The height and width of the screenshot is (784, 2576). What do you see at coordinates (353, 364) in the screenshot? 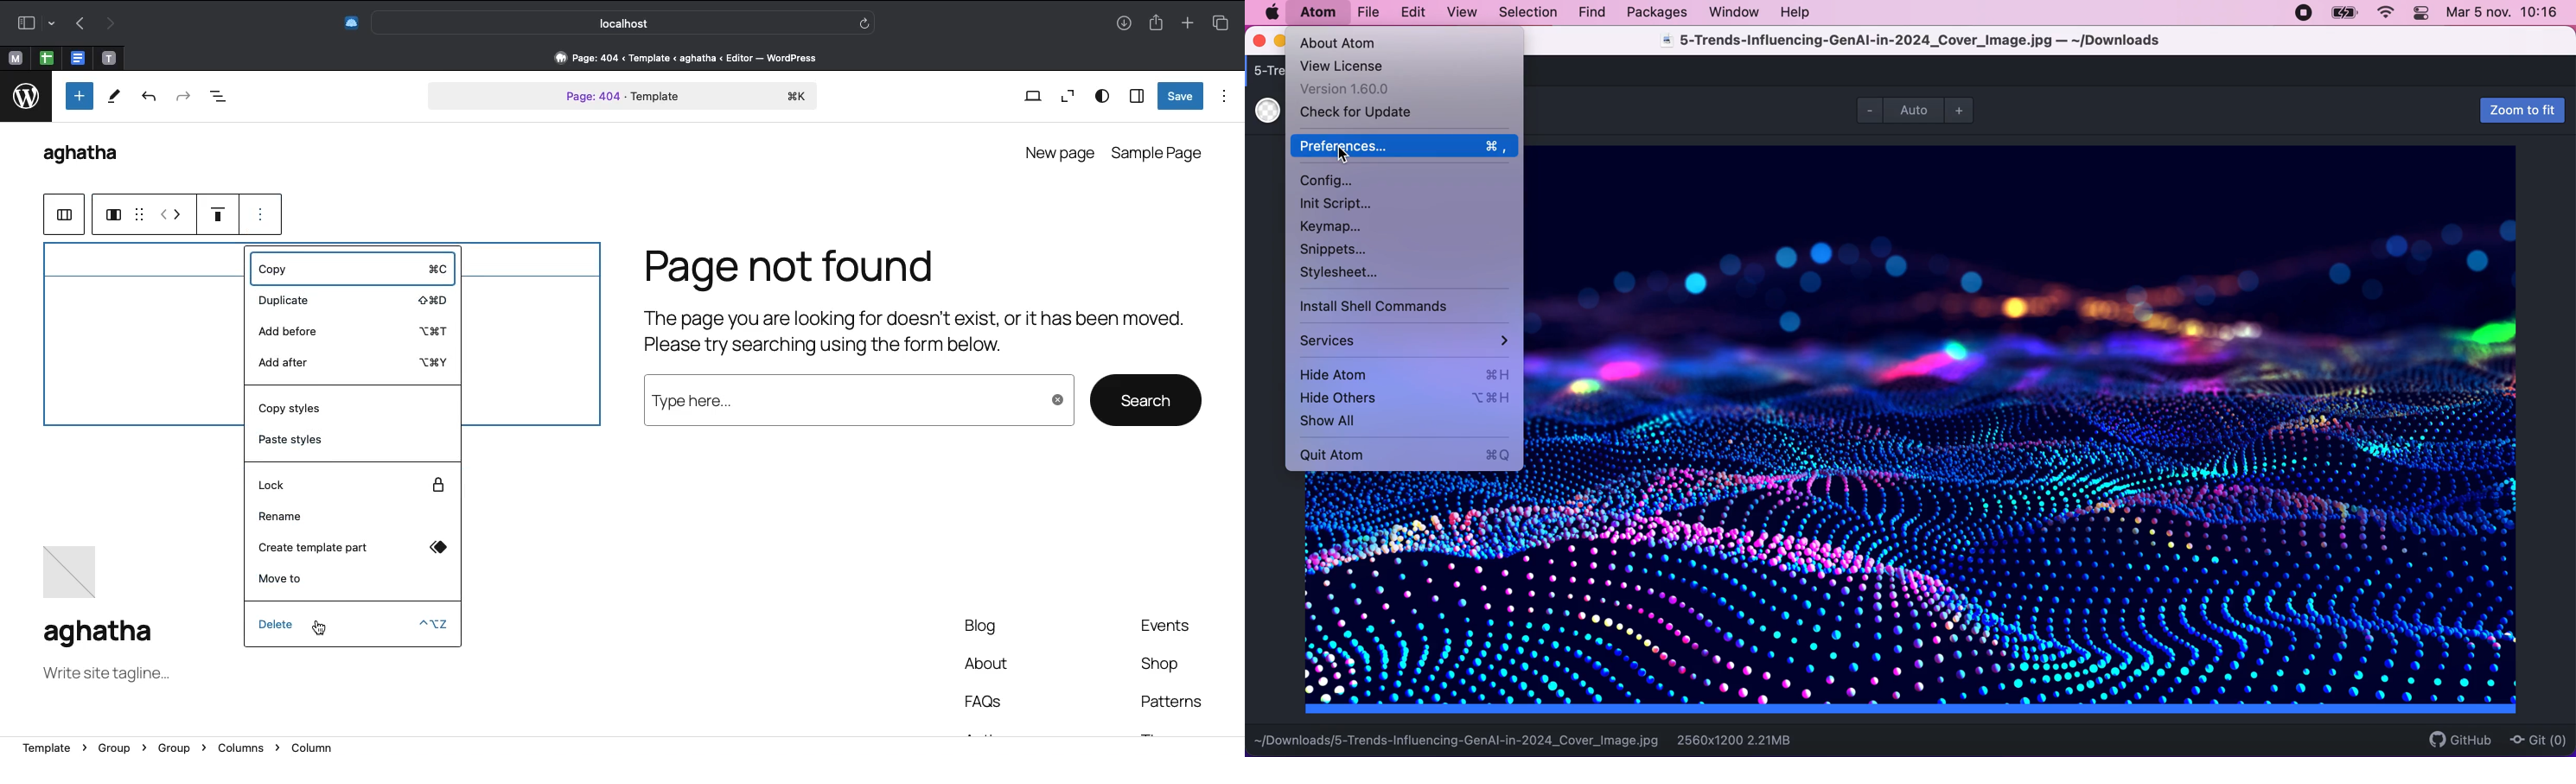
I see `add after` at bounding box center [353, 364].